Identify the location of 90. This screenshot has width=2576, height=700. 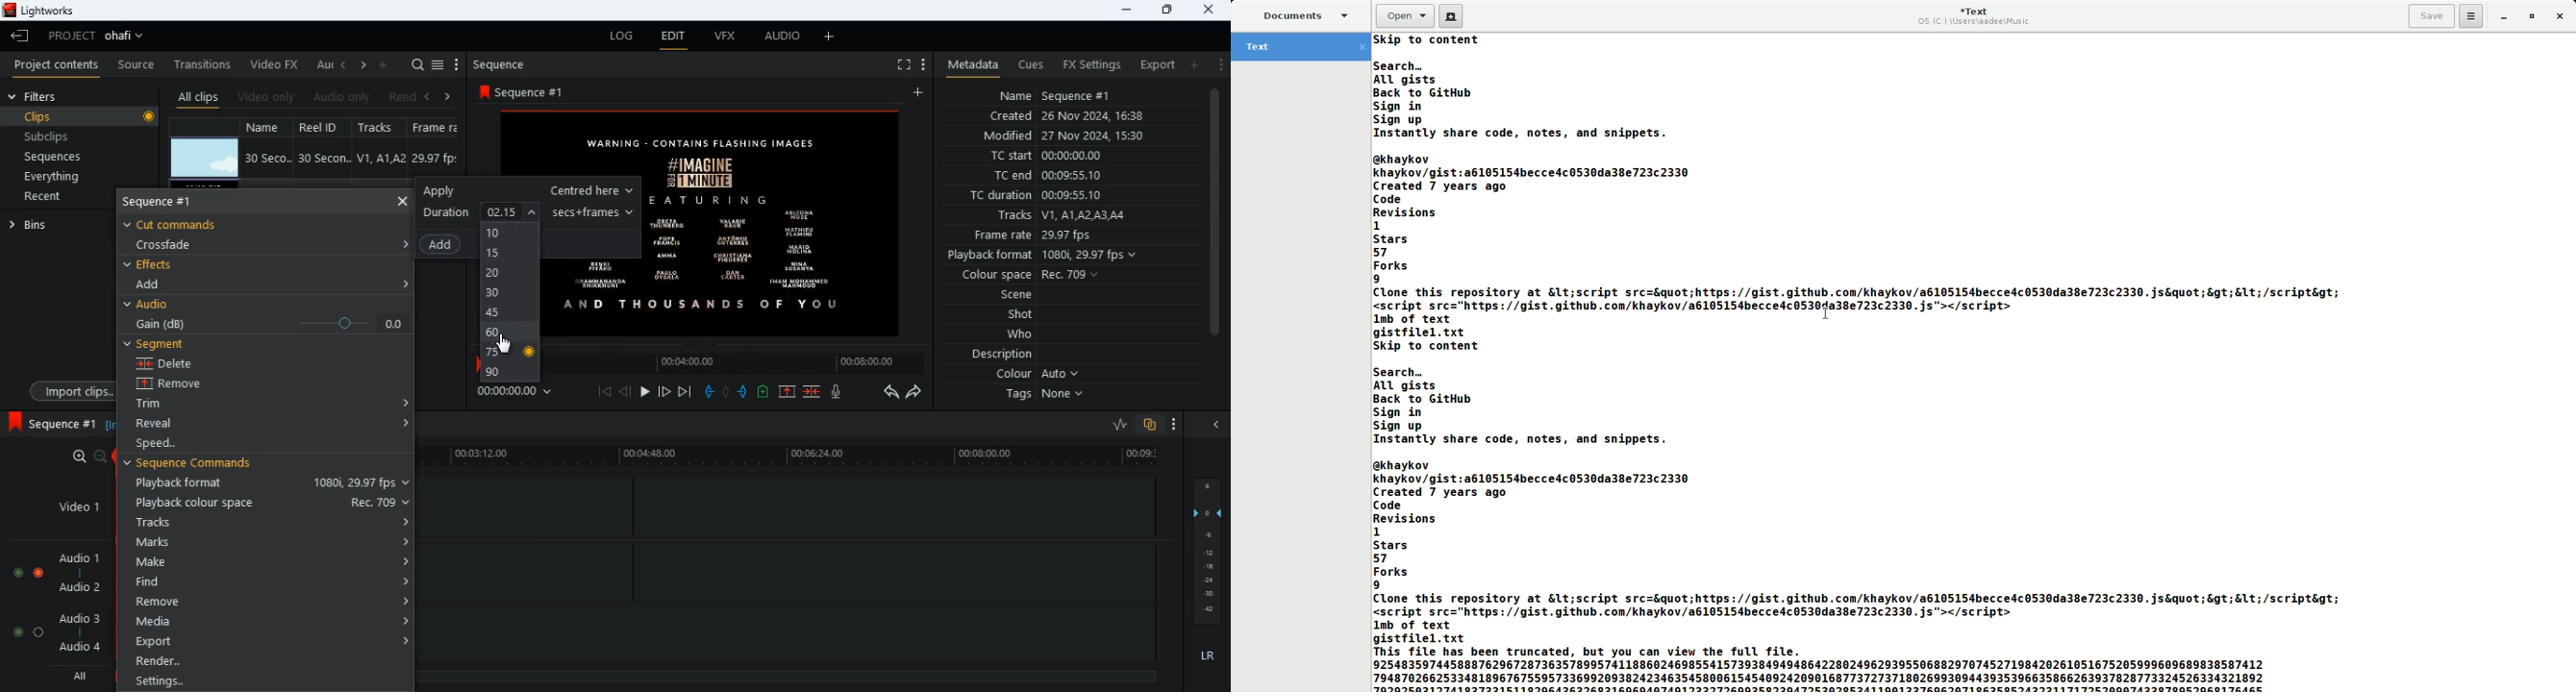
(509, 374).